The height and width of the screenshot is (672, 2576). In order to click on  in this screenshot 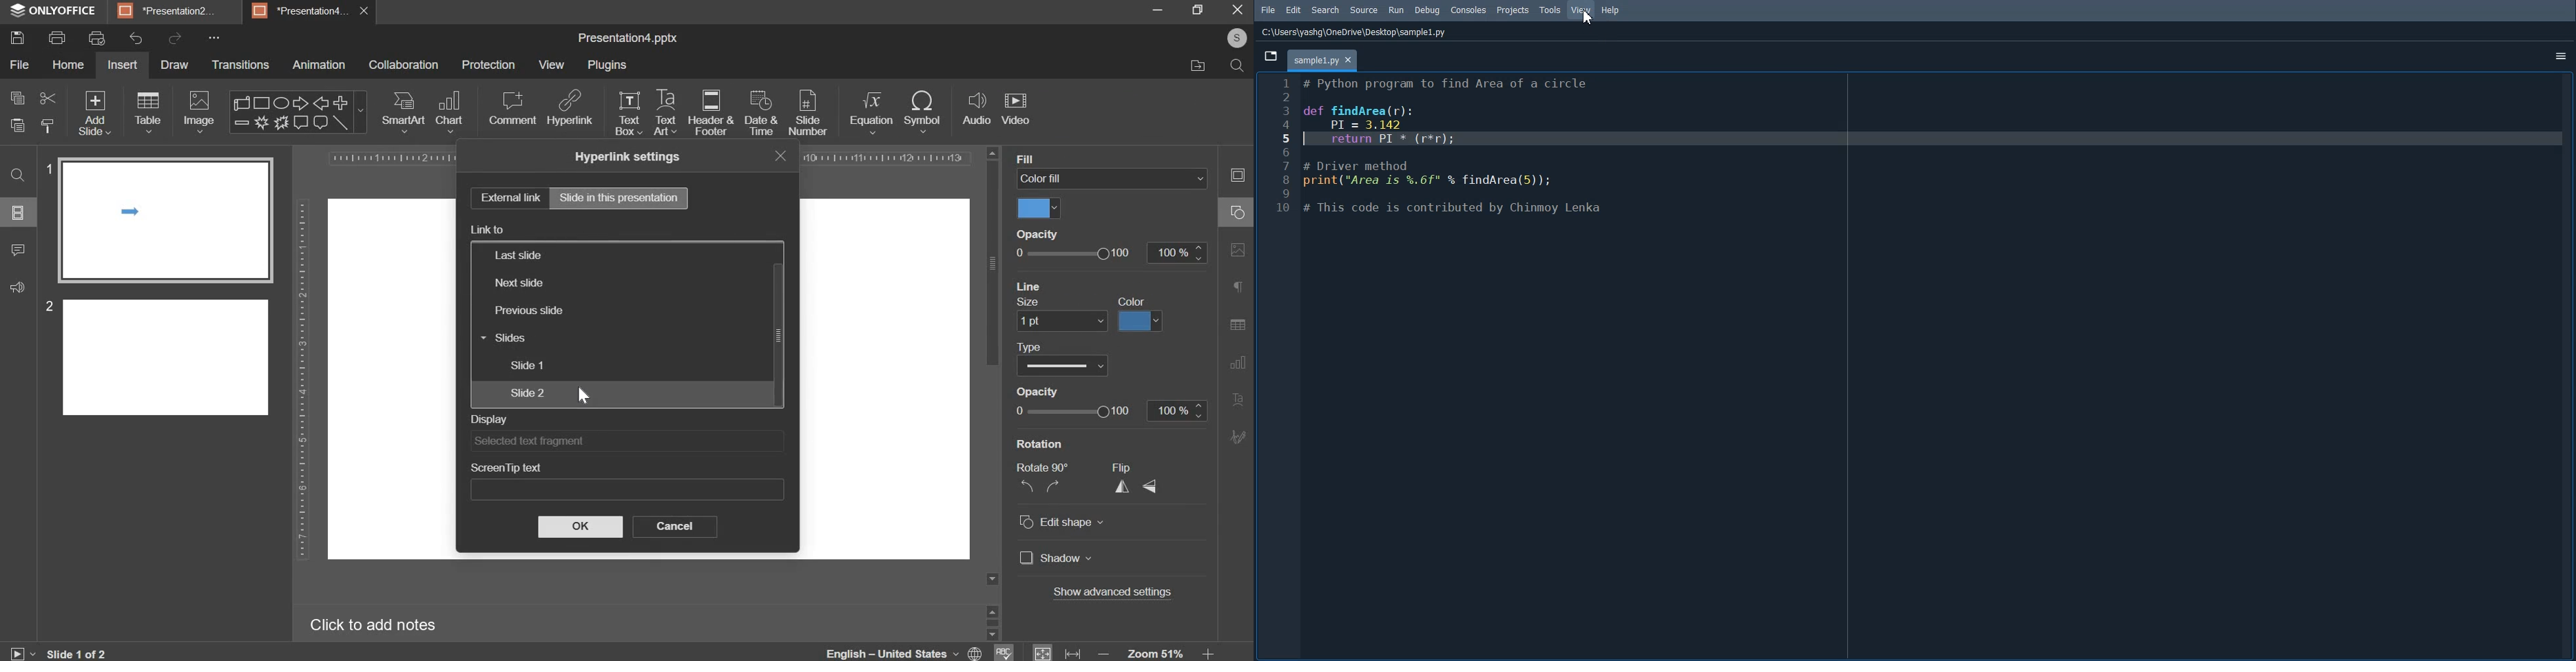, I will do `click(1147, 321)`.